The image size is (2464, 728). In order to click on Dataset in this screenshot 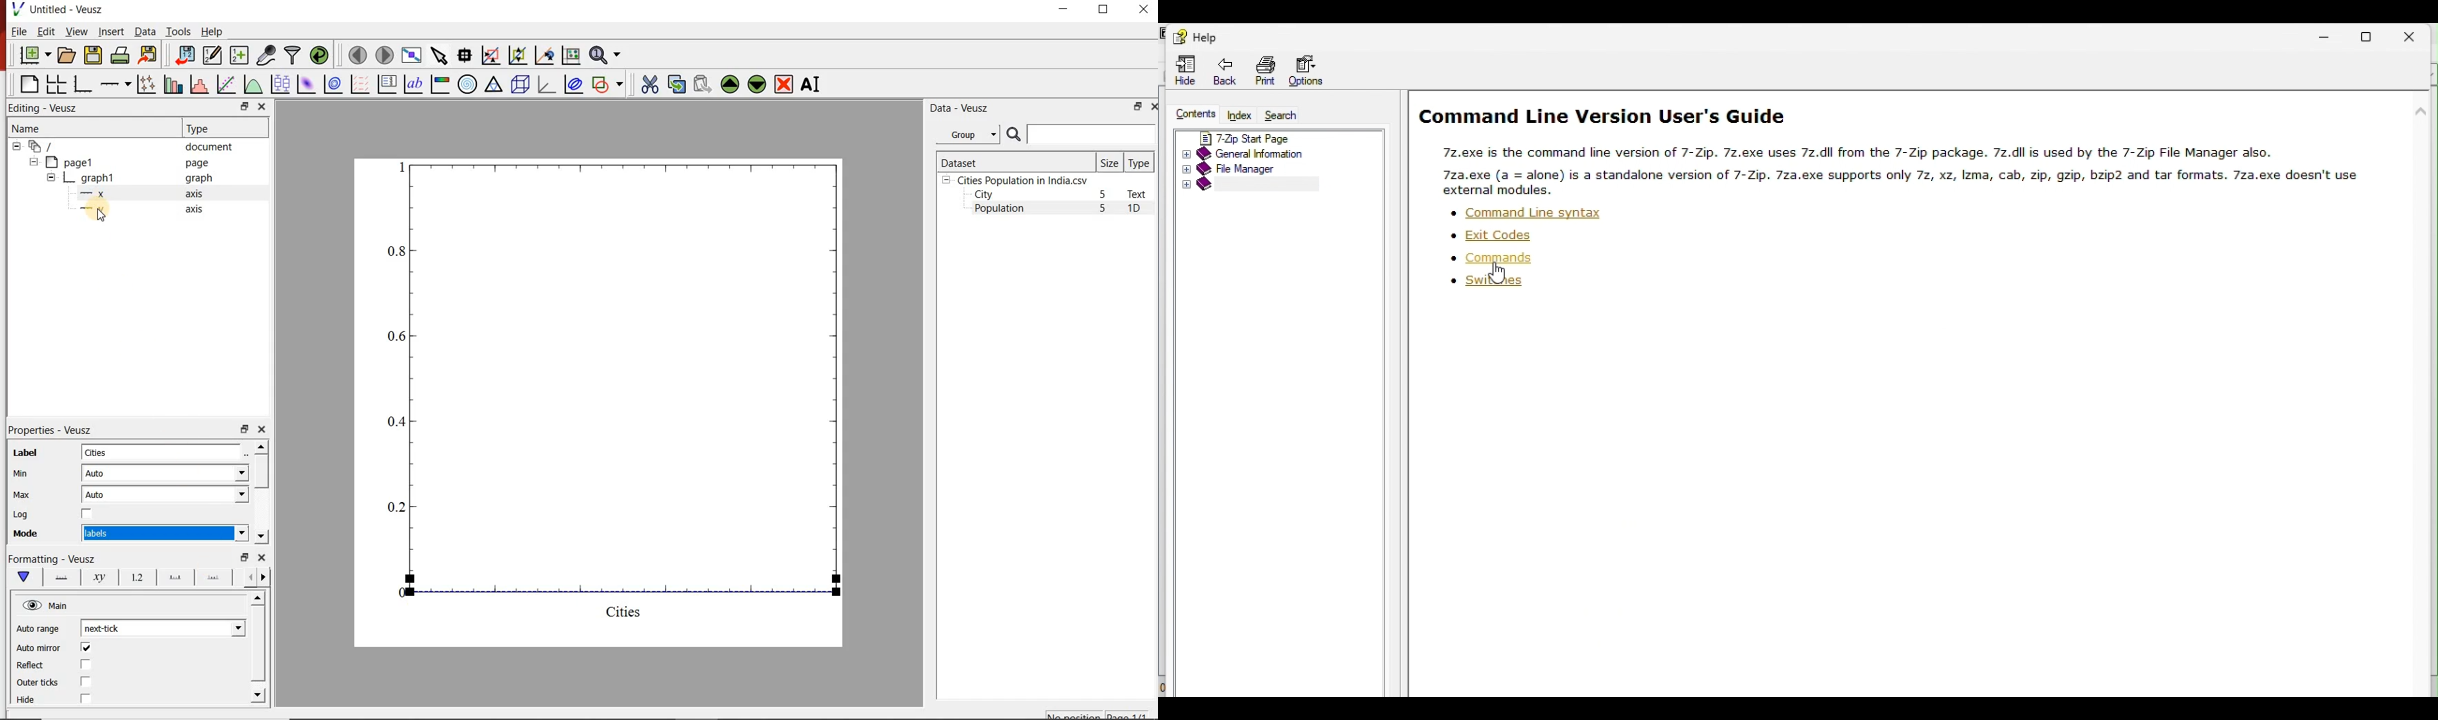, I will do `click(1014, 161)`.